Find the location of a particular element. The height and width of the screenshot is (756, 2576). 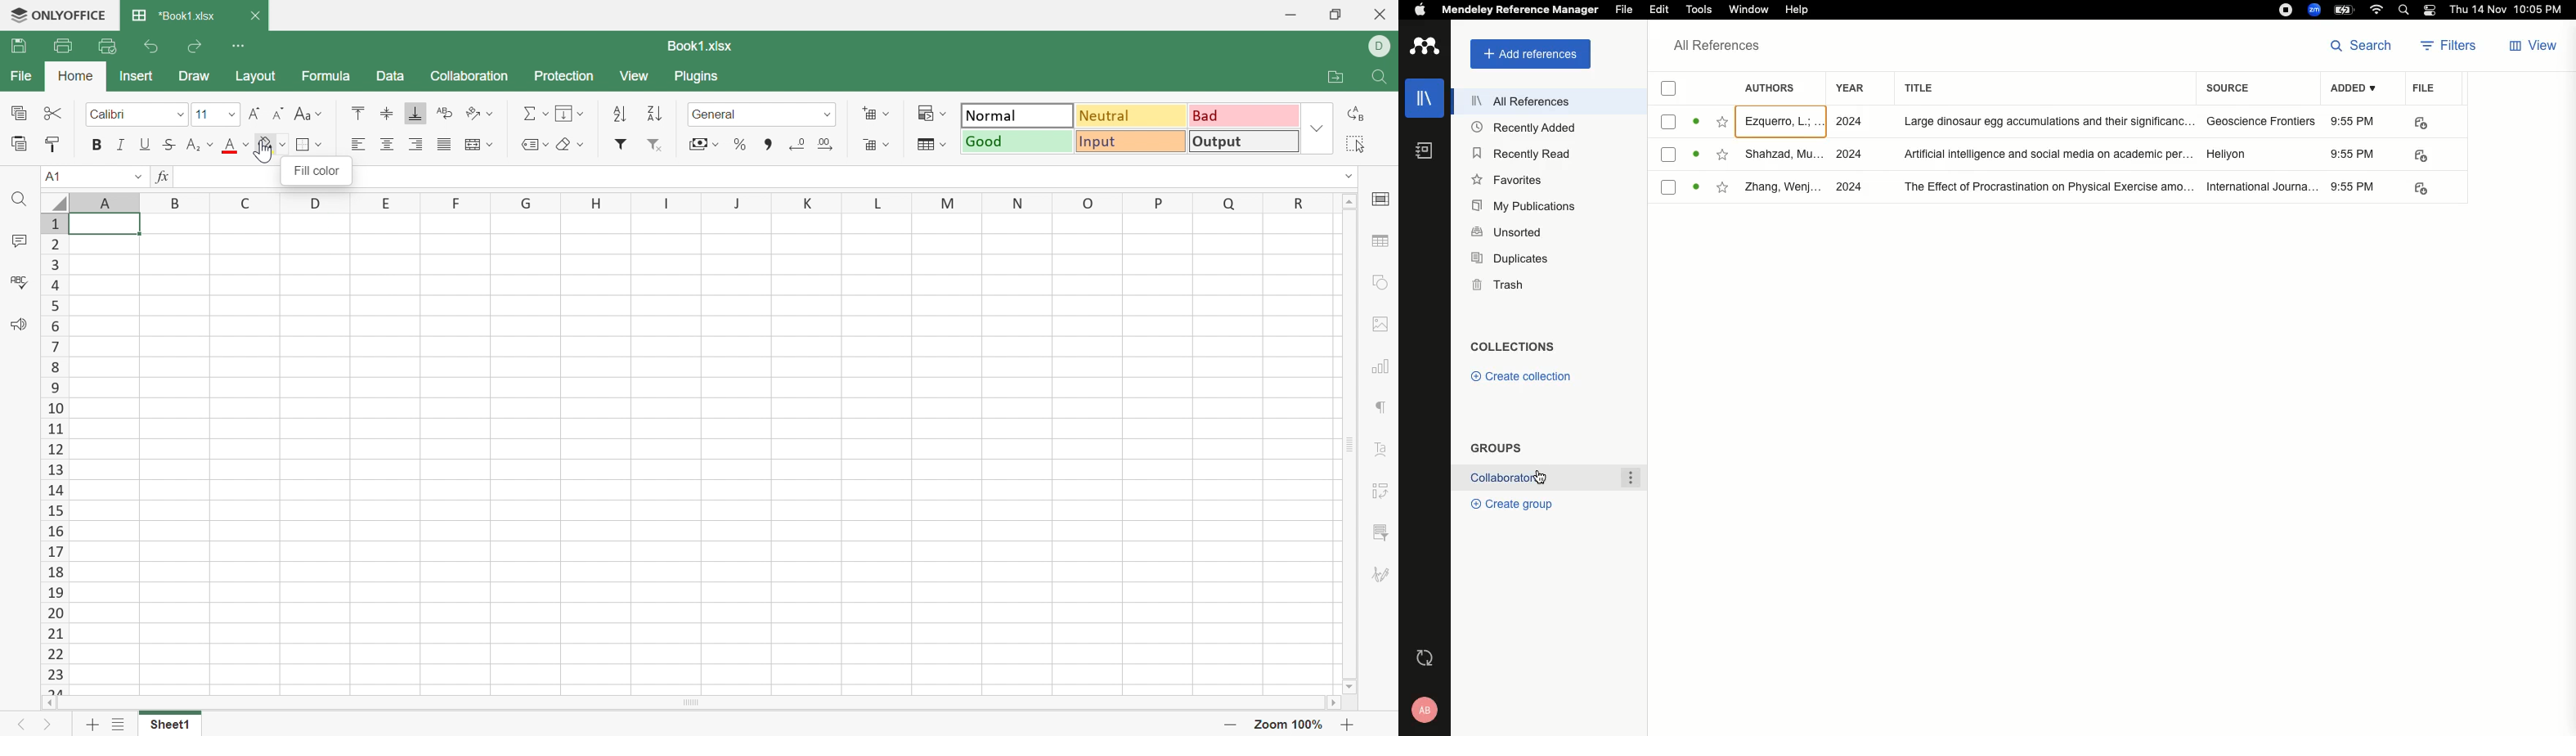

Checkbox is located at coordinates (1669, 89).